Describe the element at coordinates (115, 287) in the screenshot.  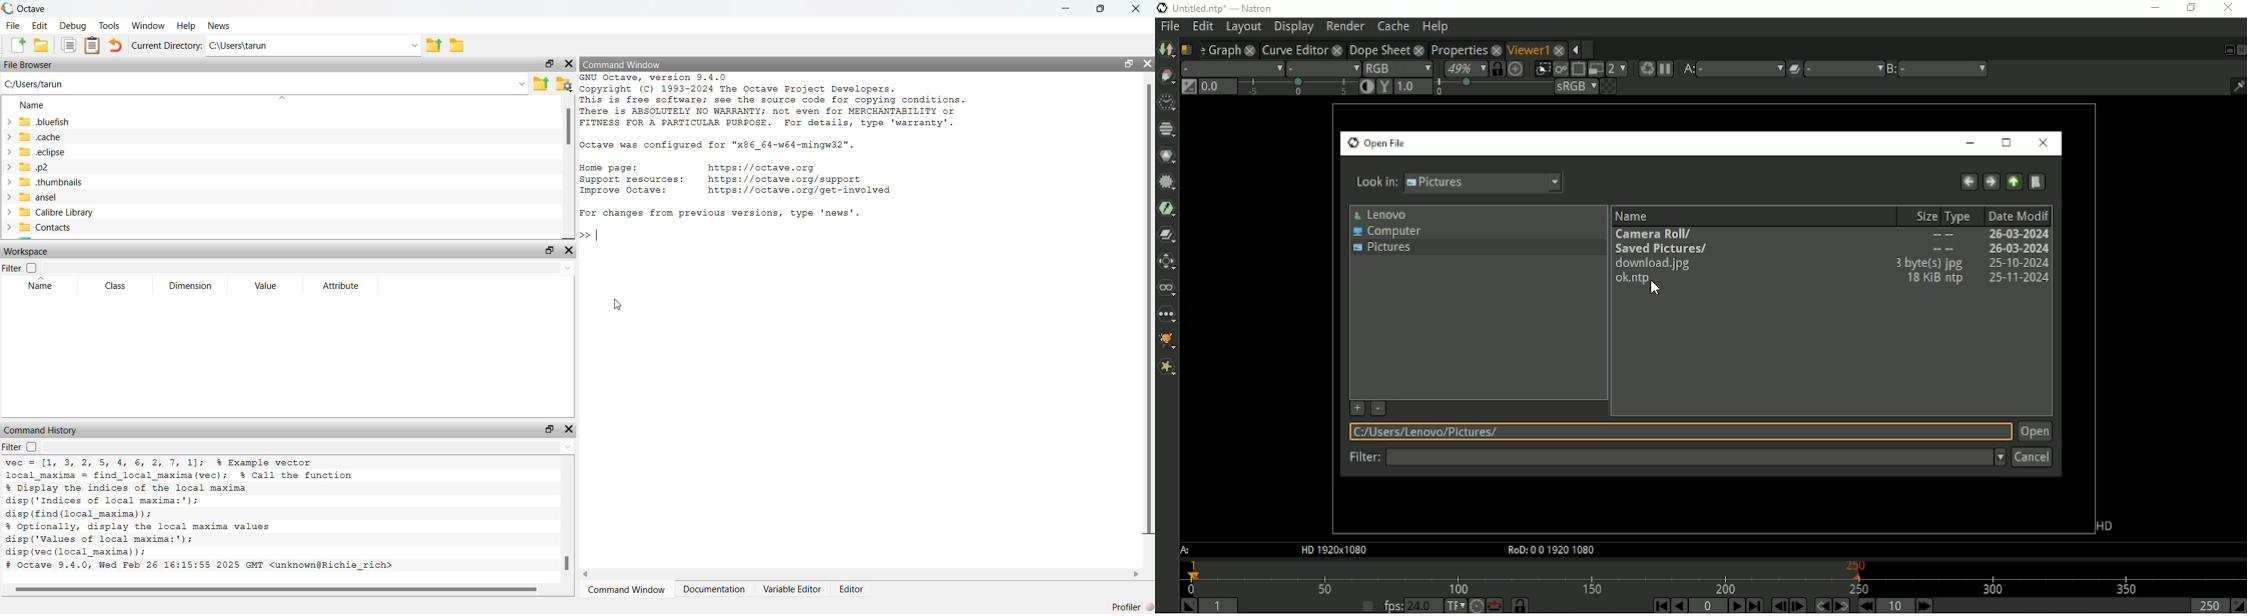
I see `Class` at that location.